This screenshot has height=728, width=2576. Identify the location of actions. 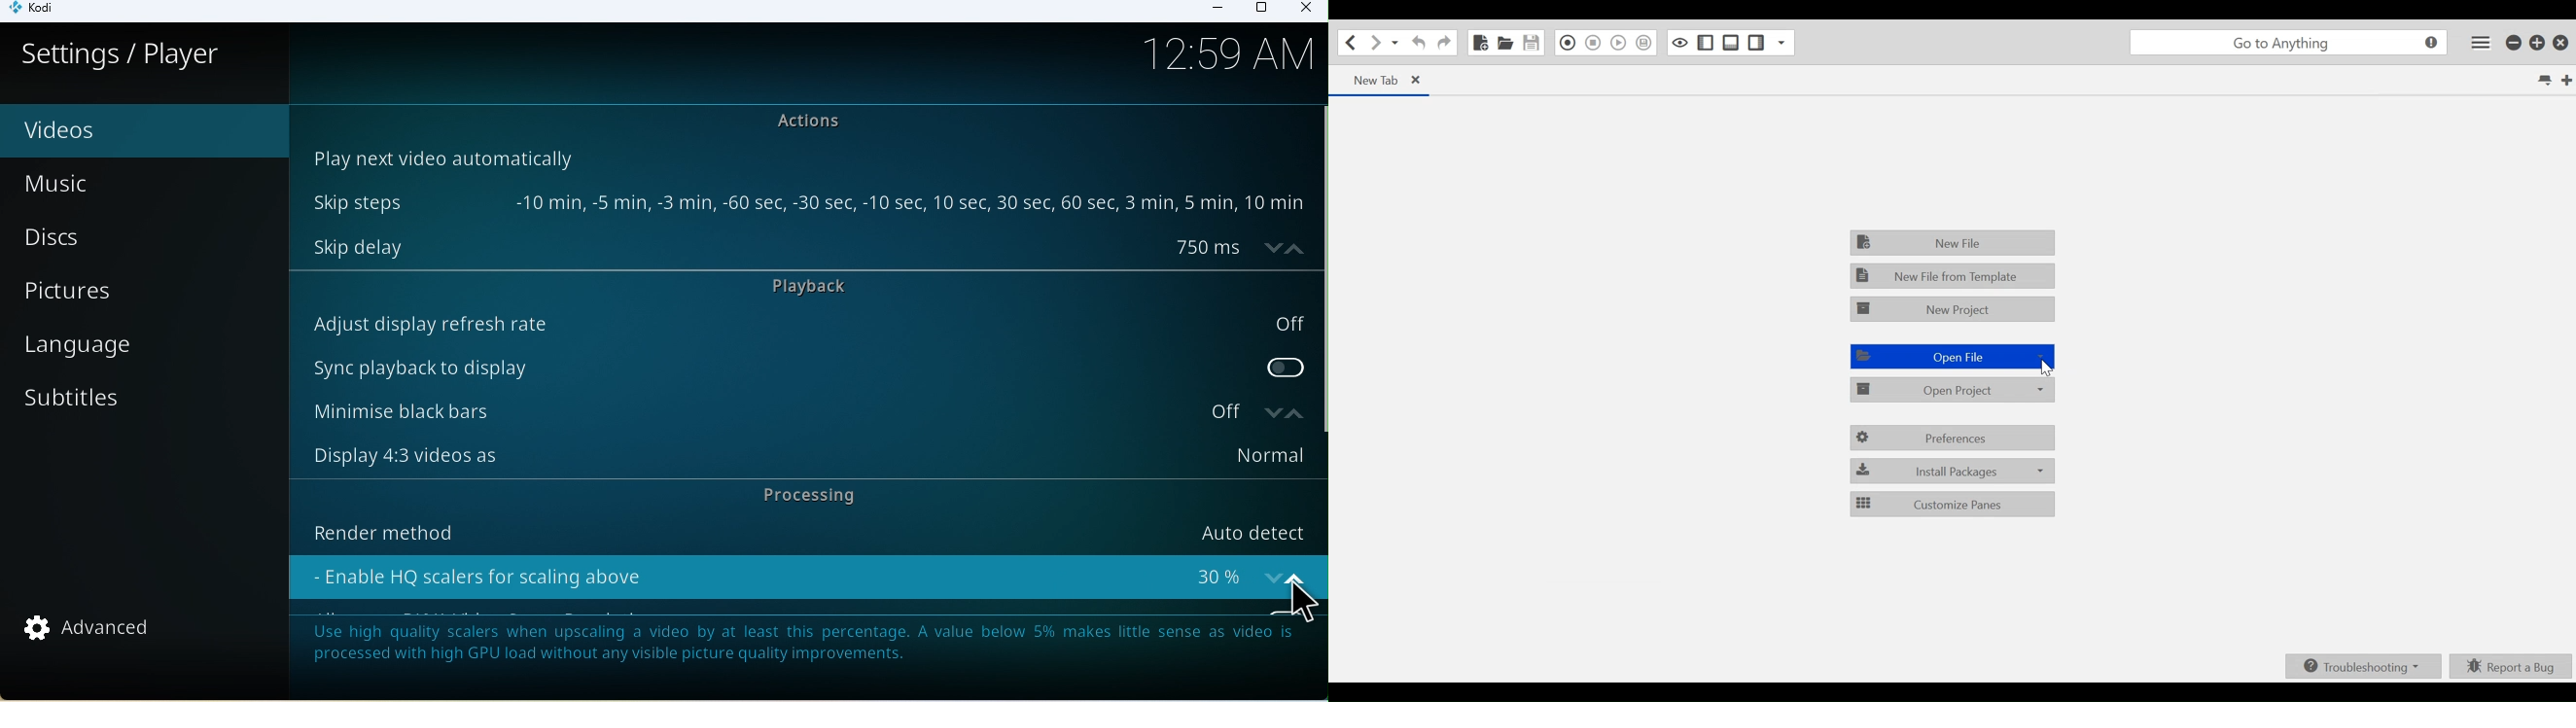
(817, 122).